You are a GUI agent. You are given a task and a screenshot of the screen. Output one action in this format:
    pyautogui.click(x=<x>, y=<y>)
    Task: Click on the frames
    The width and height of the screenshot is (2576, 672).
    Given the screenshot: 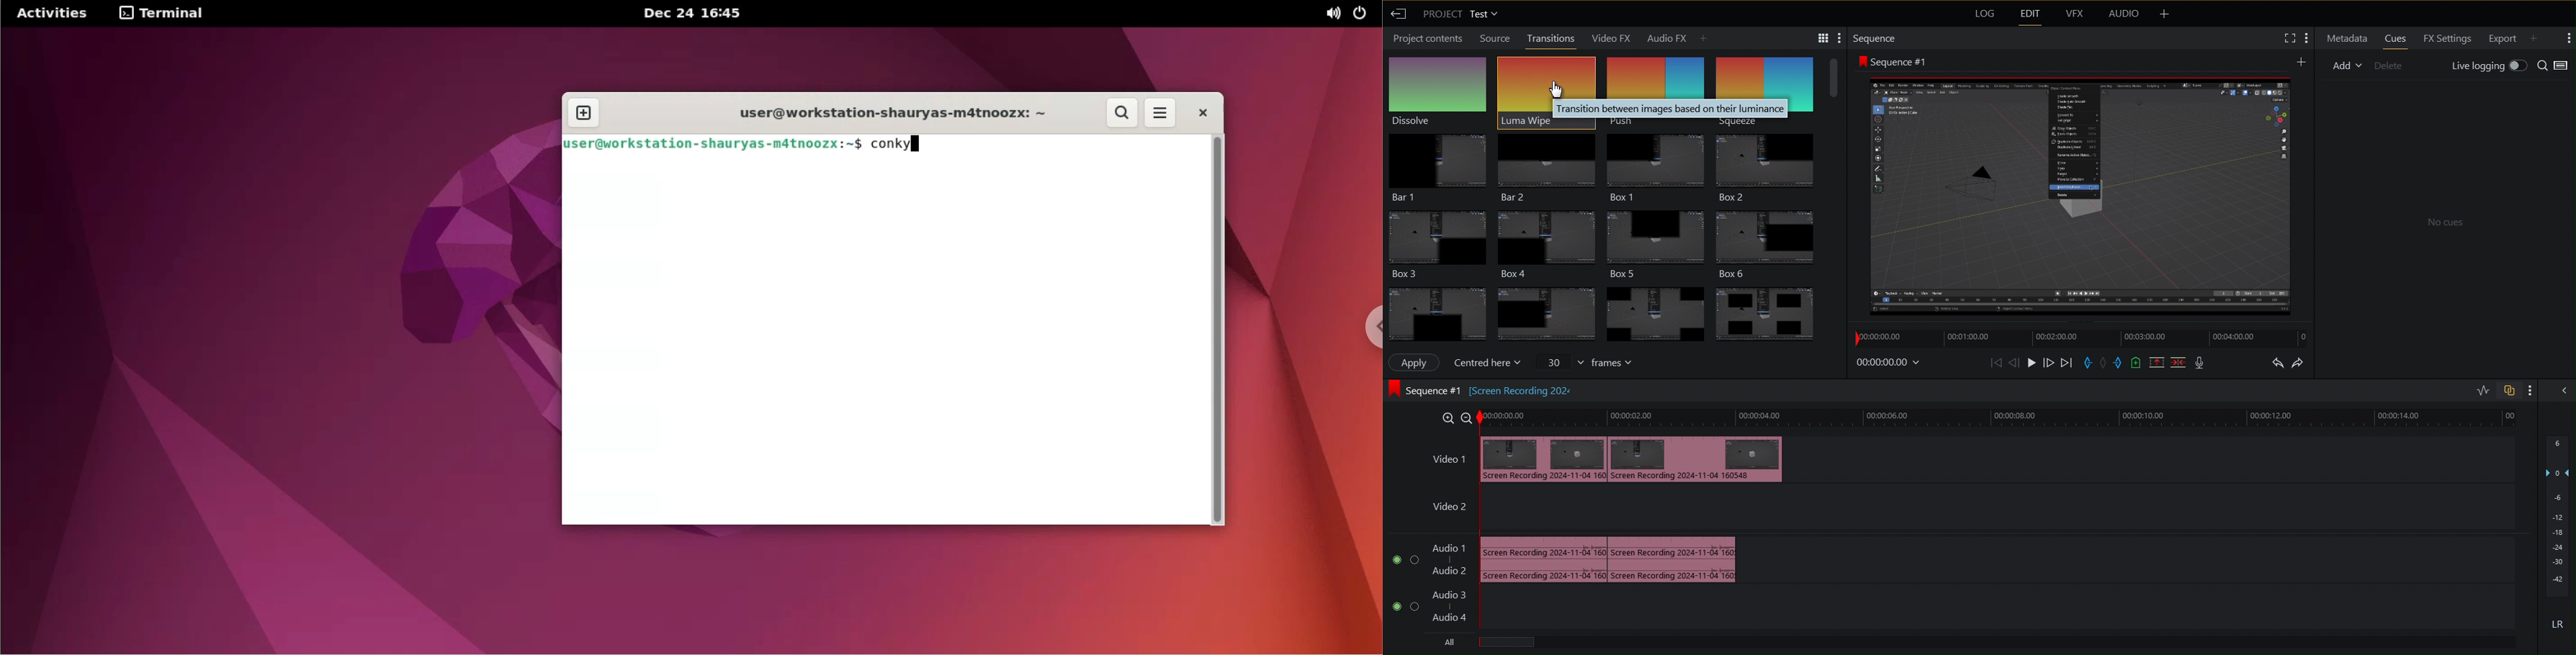 What is the action you would take?
    pyautogui.click(x=1585, y=363)
    